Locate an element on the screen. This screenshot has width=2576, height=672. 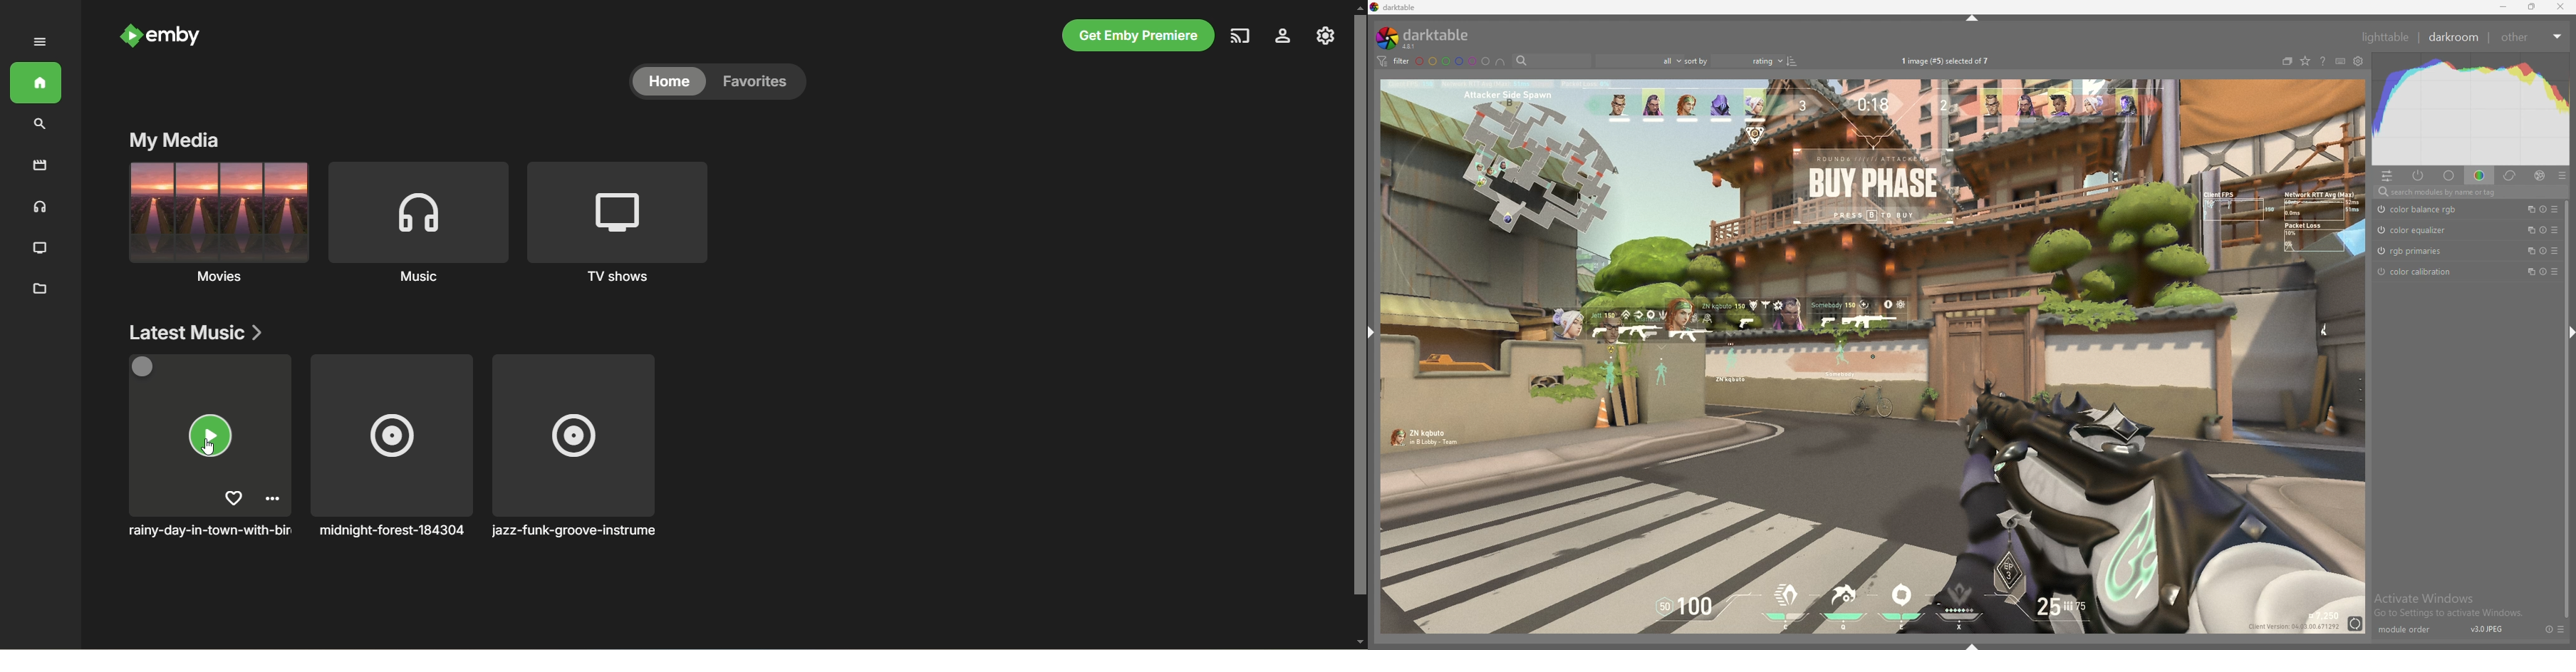
lighttable is located at coordinates (2385, 37).